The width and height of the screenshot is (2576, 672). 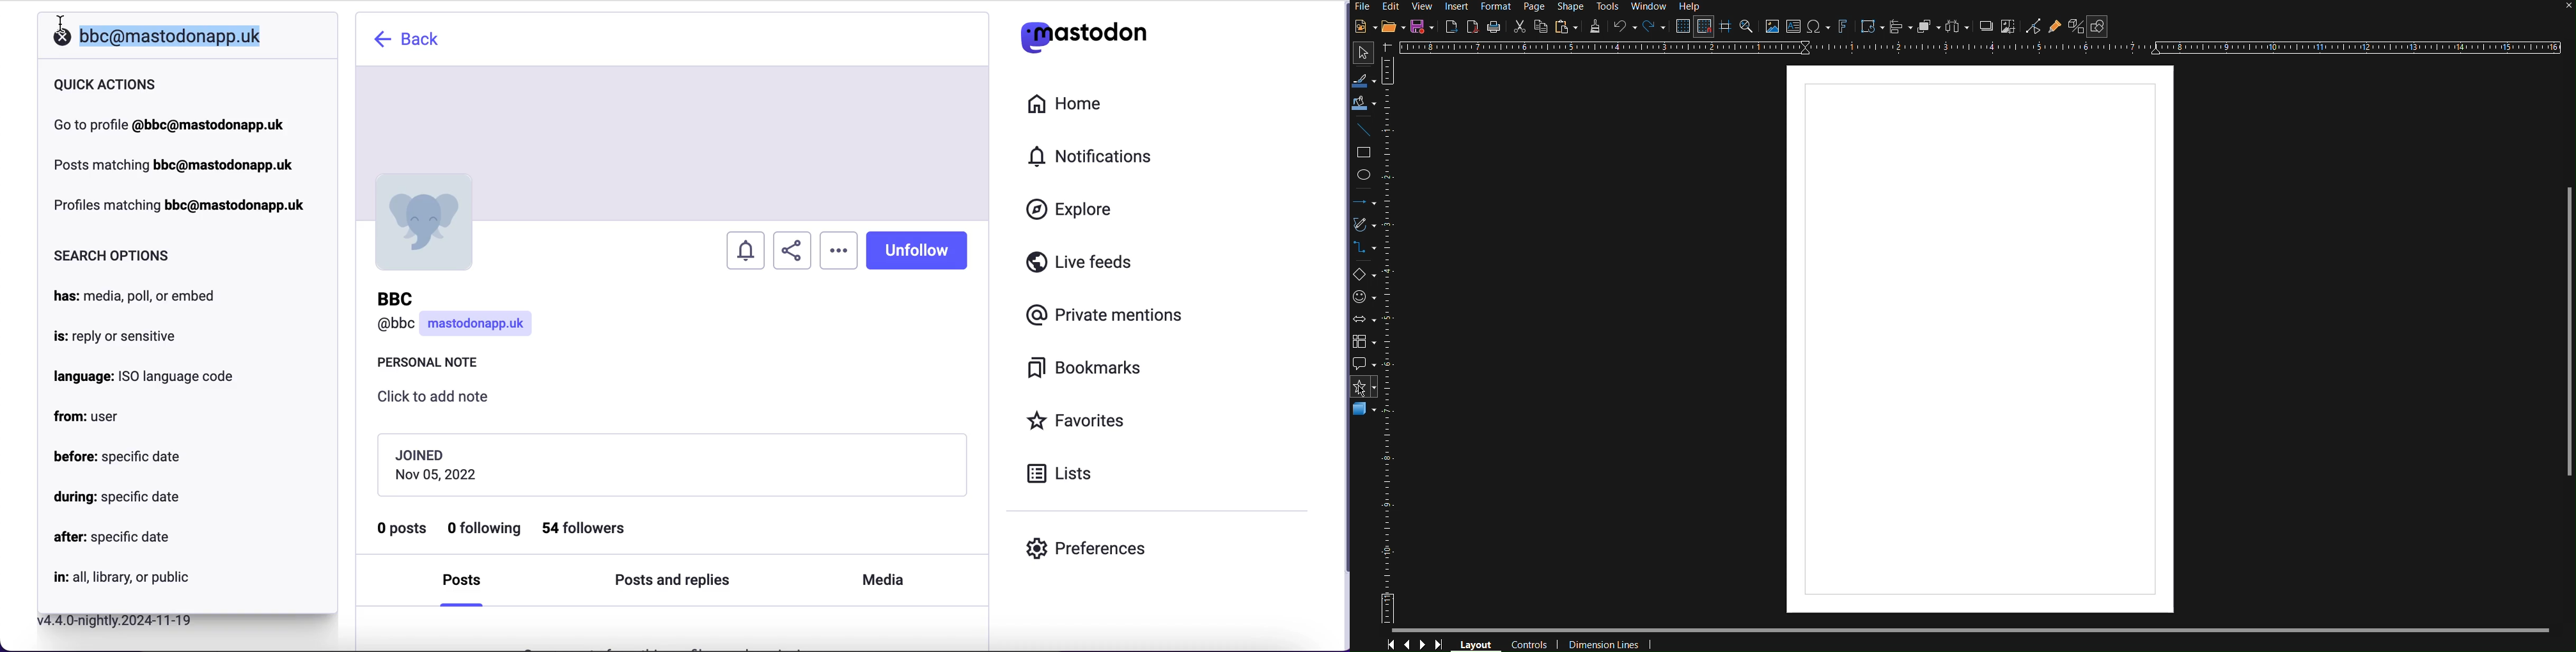 I want to click on scroll bar, so click(x=1343, y=324).